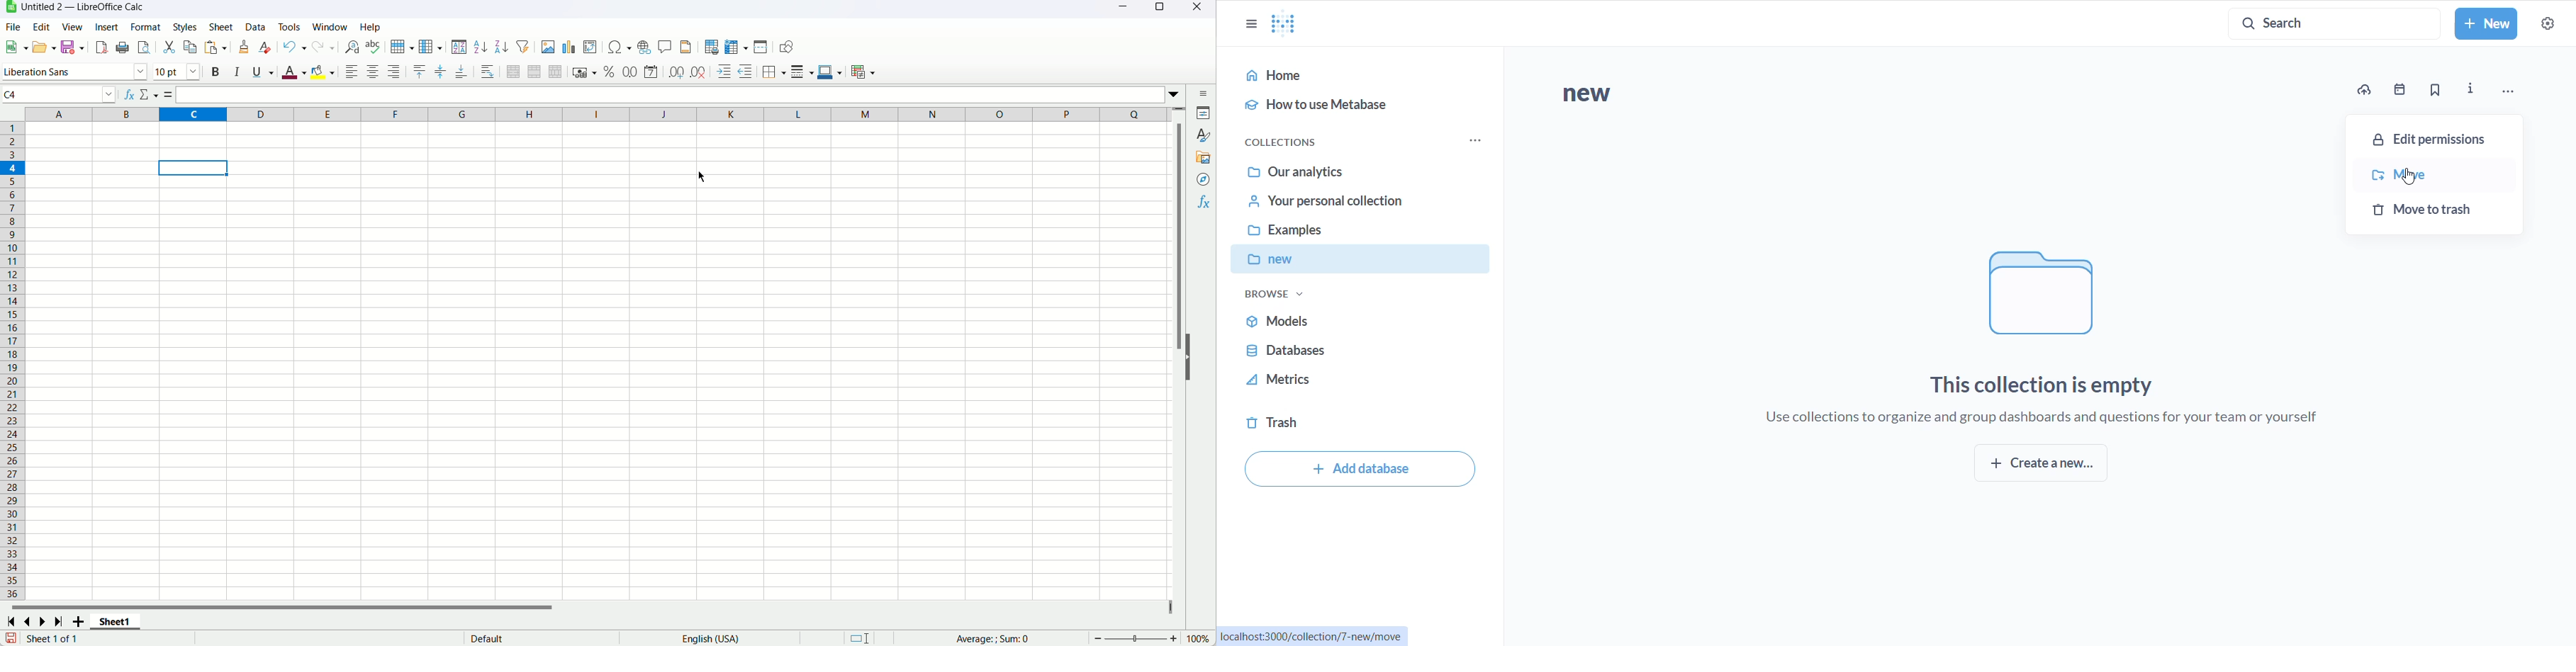  Describe the element at coordinates (243, 47) in the screenshot. I see `Clone formatting` at that location.